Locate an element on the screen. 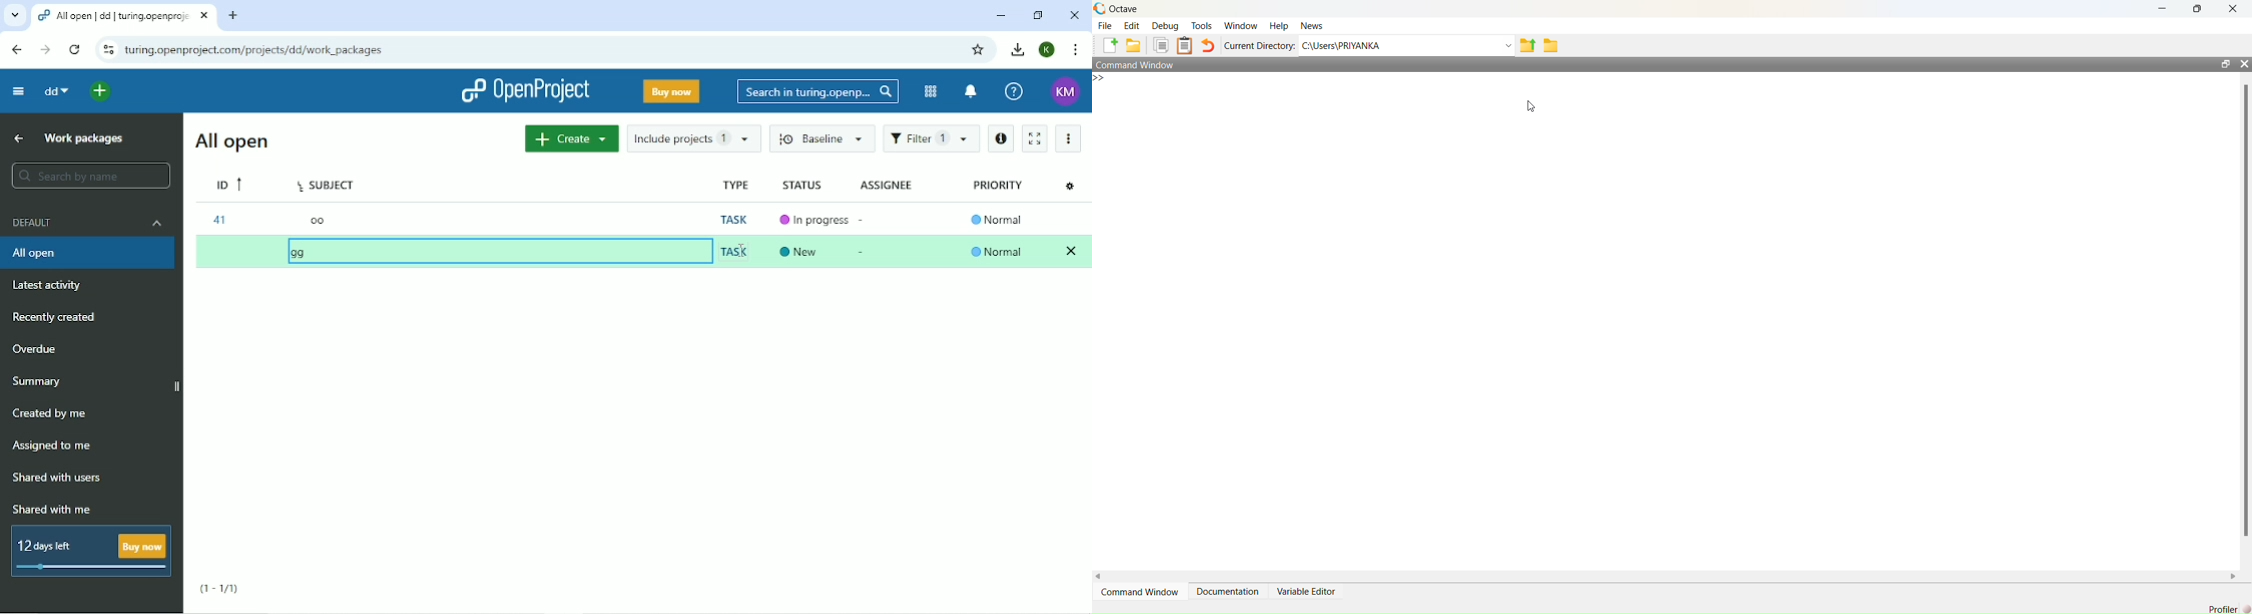 Image resolution: width=2268 pixels, height=616 pixels. Open quick add menu is located at coordinates (100, 92).